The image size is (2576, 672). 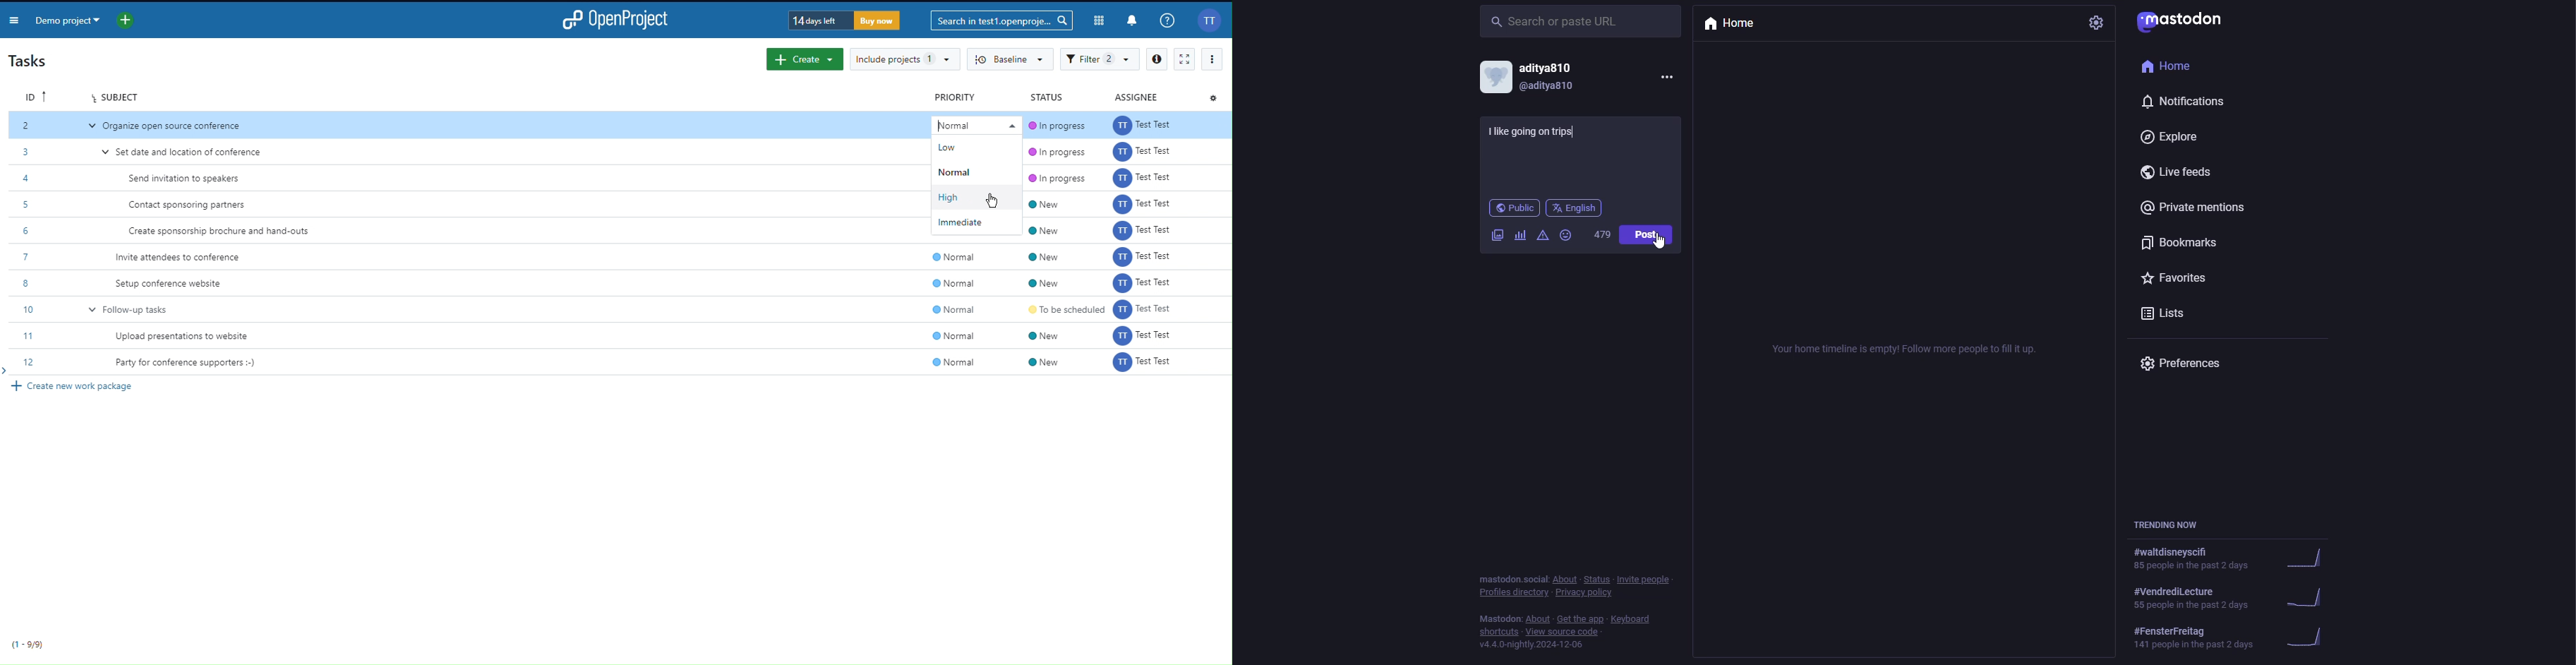 I want to click on preferences, so click(x=2184, y=366).